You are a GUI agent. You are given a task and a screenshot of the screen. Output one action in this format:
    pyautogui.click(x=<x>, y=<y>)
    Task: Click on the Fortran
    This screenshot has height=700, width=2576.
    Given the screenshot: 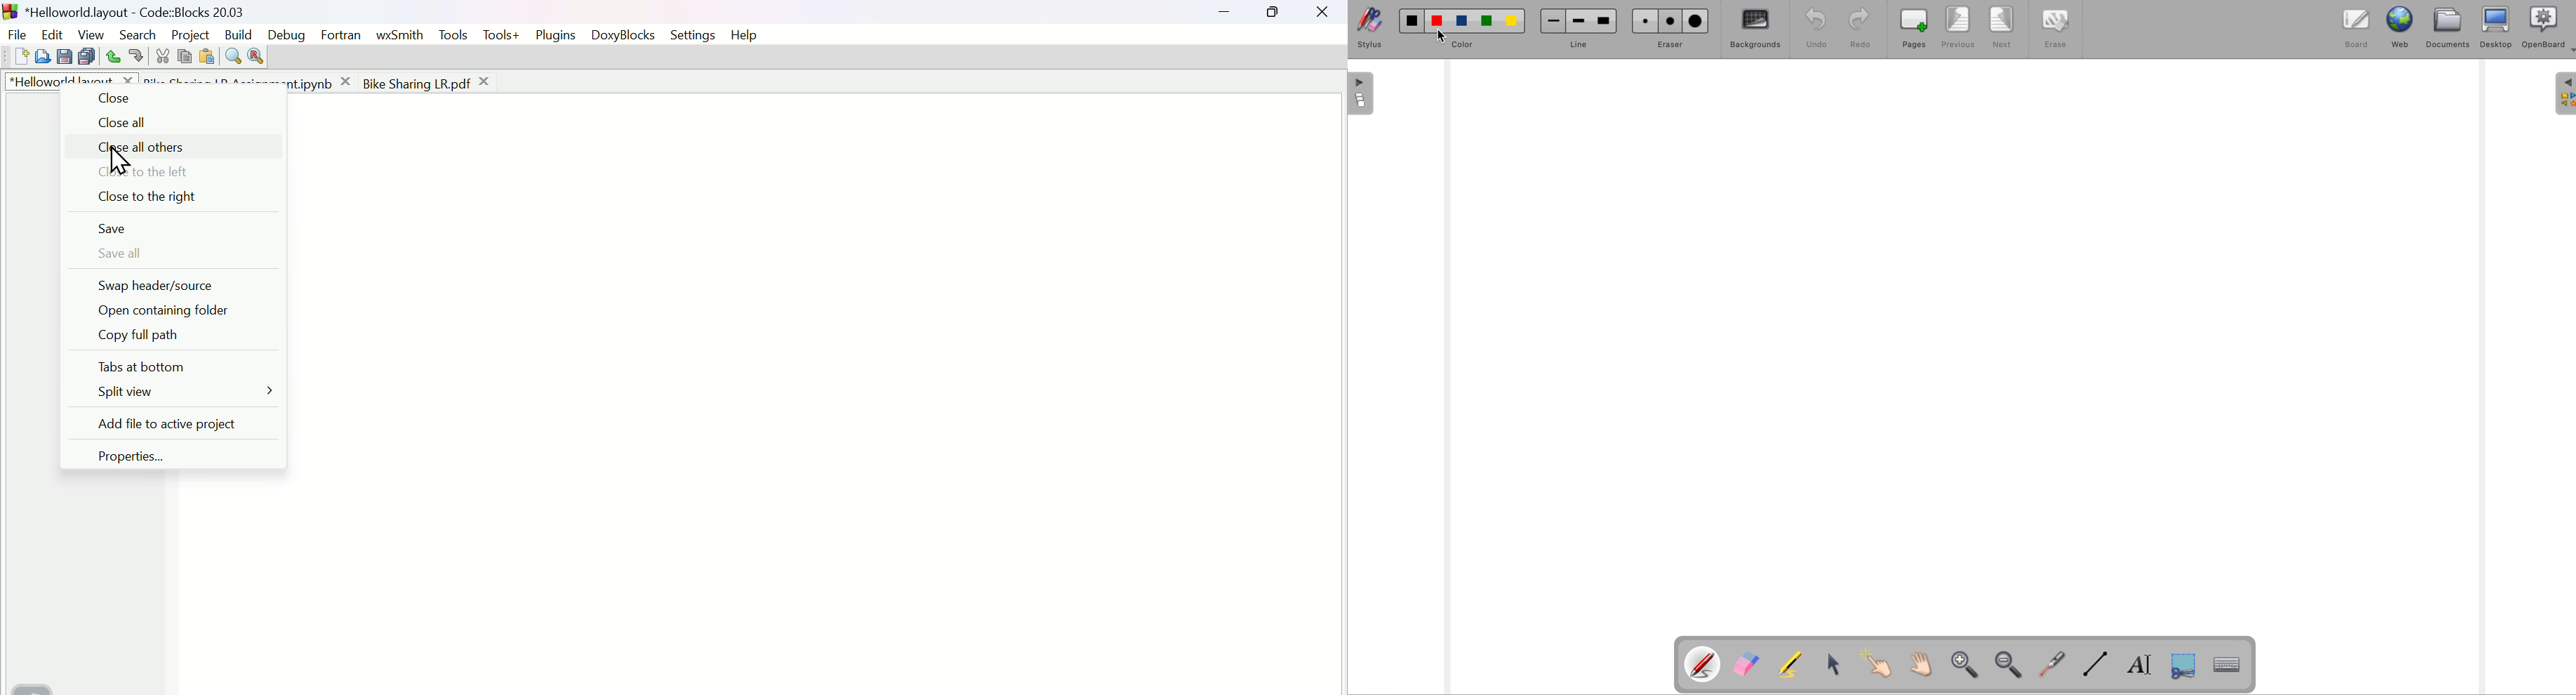 What is the action you would take?
    pyautogui.click(x=343, y=37)
    